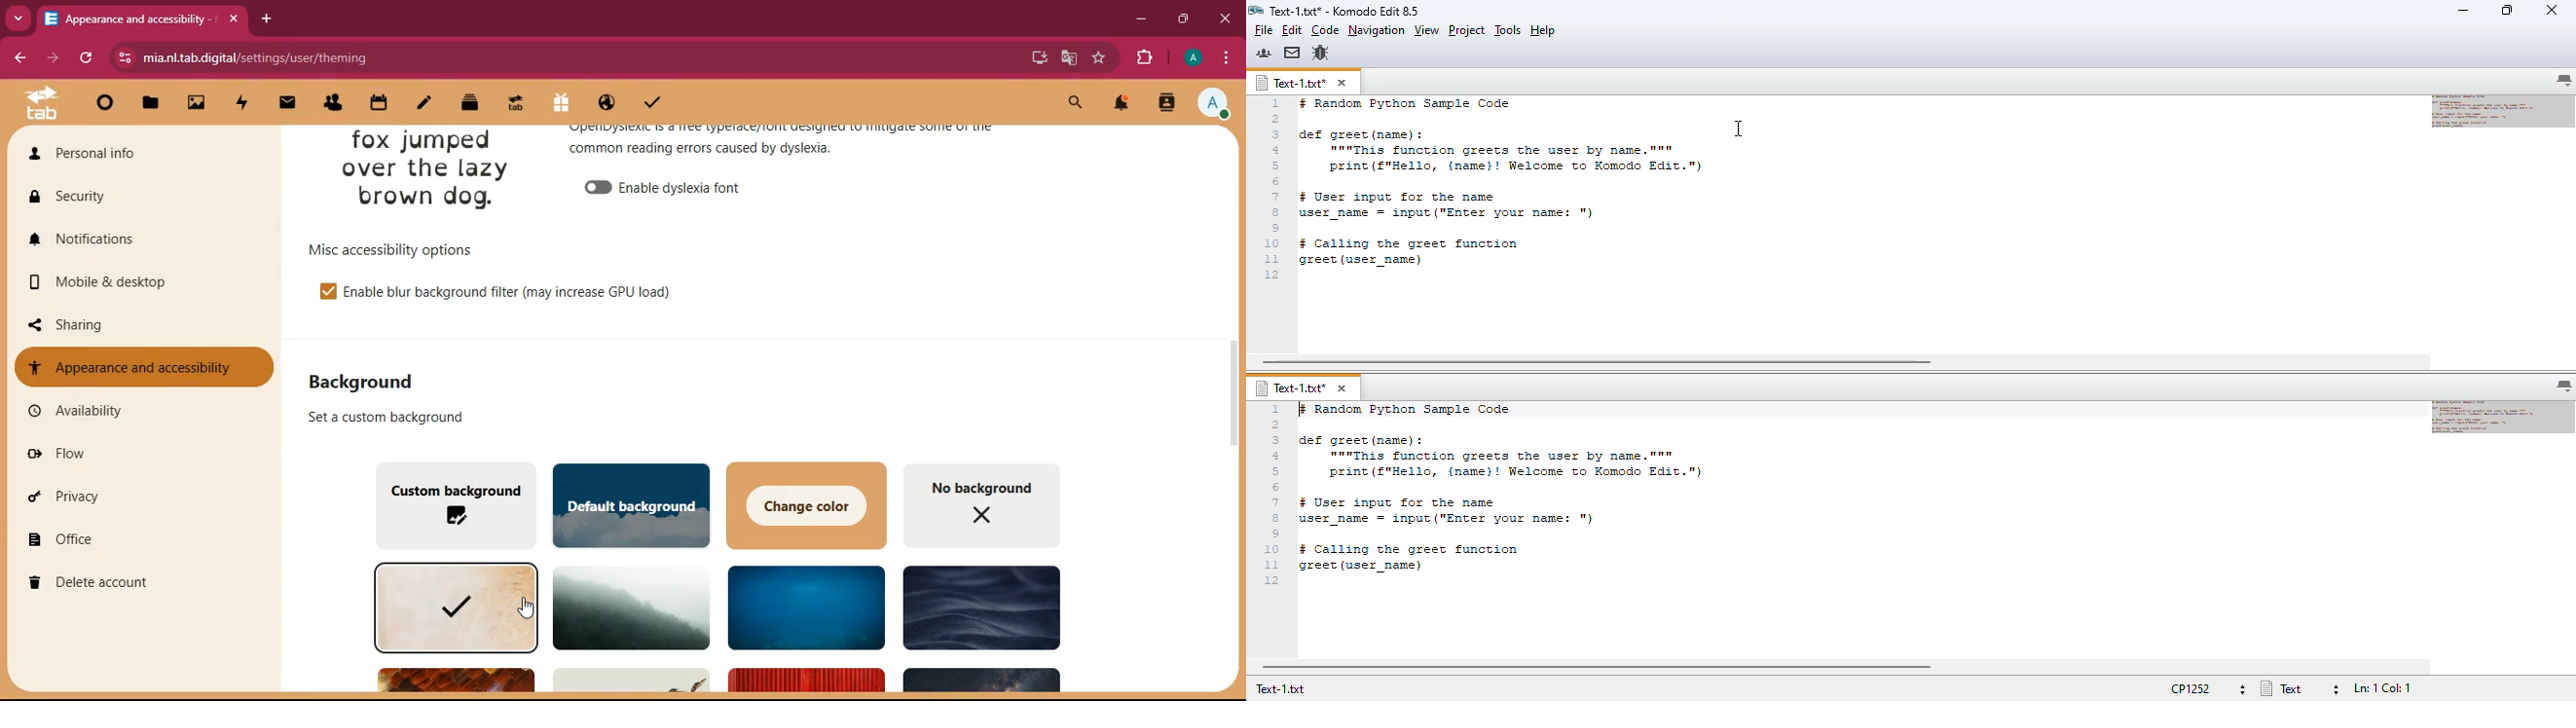  Describe the element at coordinates (52, 58) in the screenshot. I see `forward` at that location.